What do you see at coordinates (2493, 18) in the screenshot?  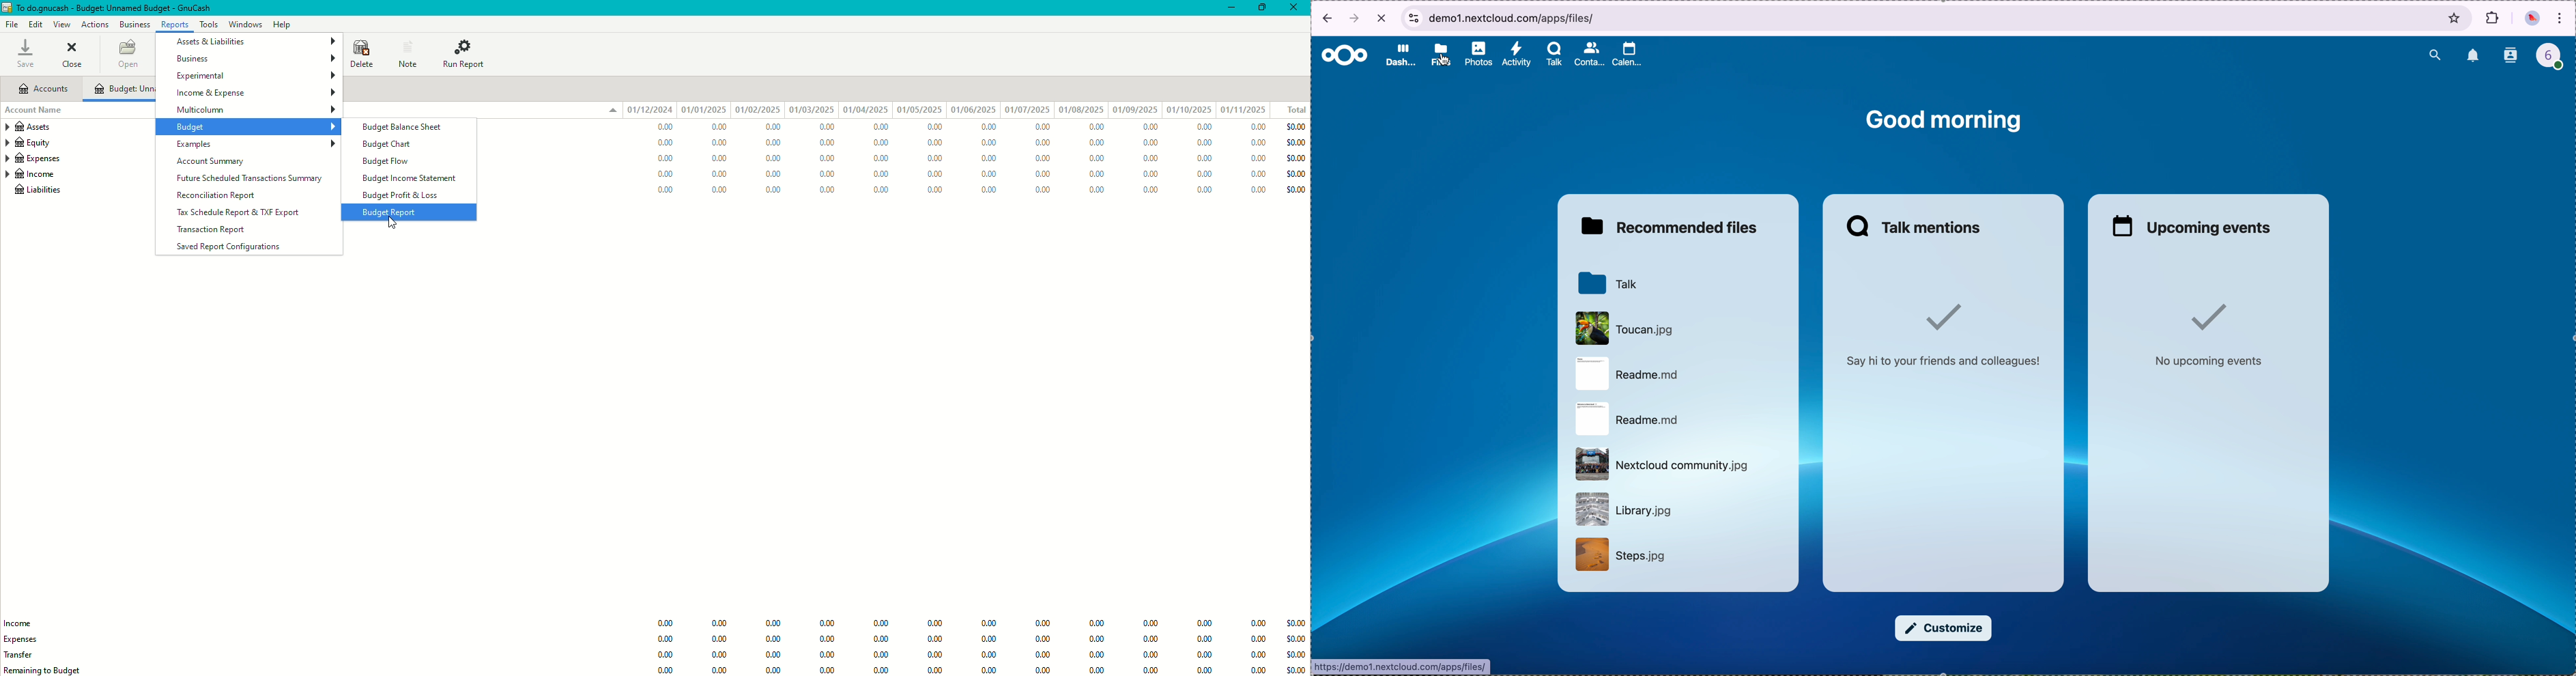 I see `extensions` at bounding box center [2493, 18].